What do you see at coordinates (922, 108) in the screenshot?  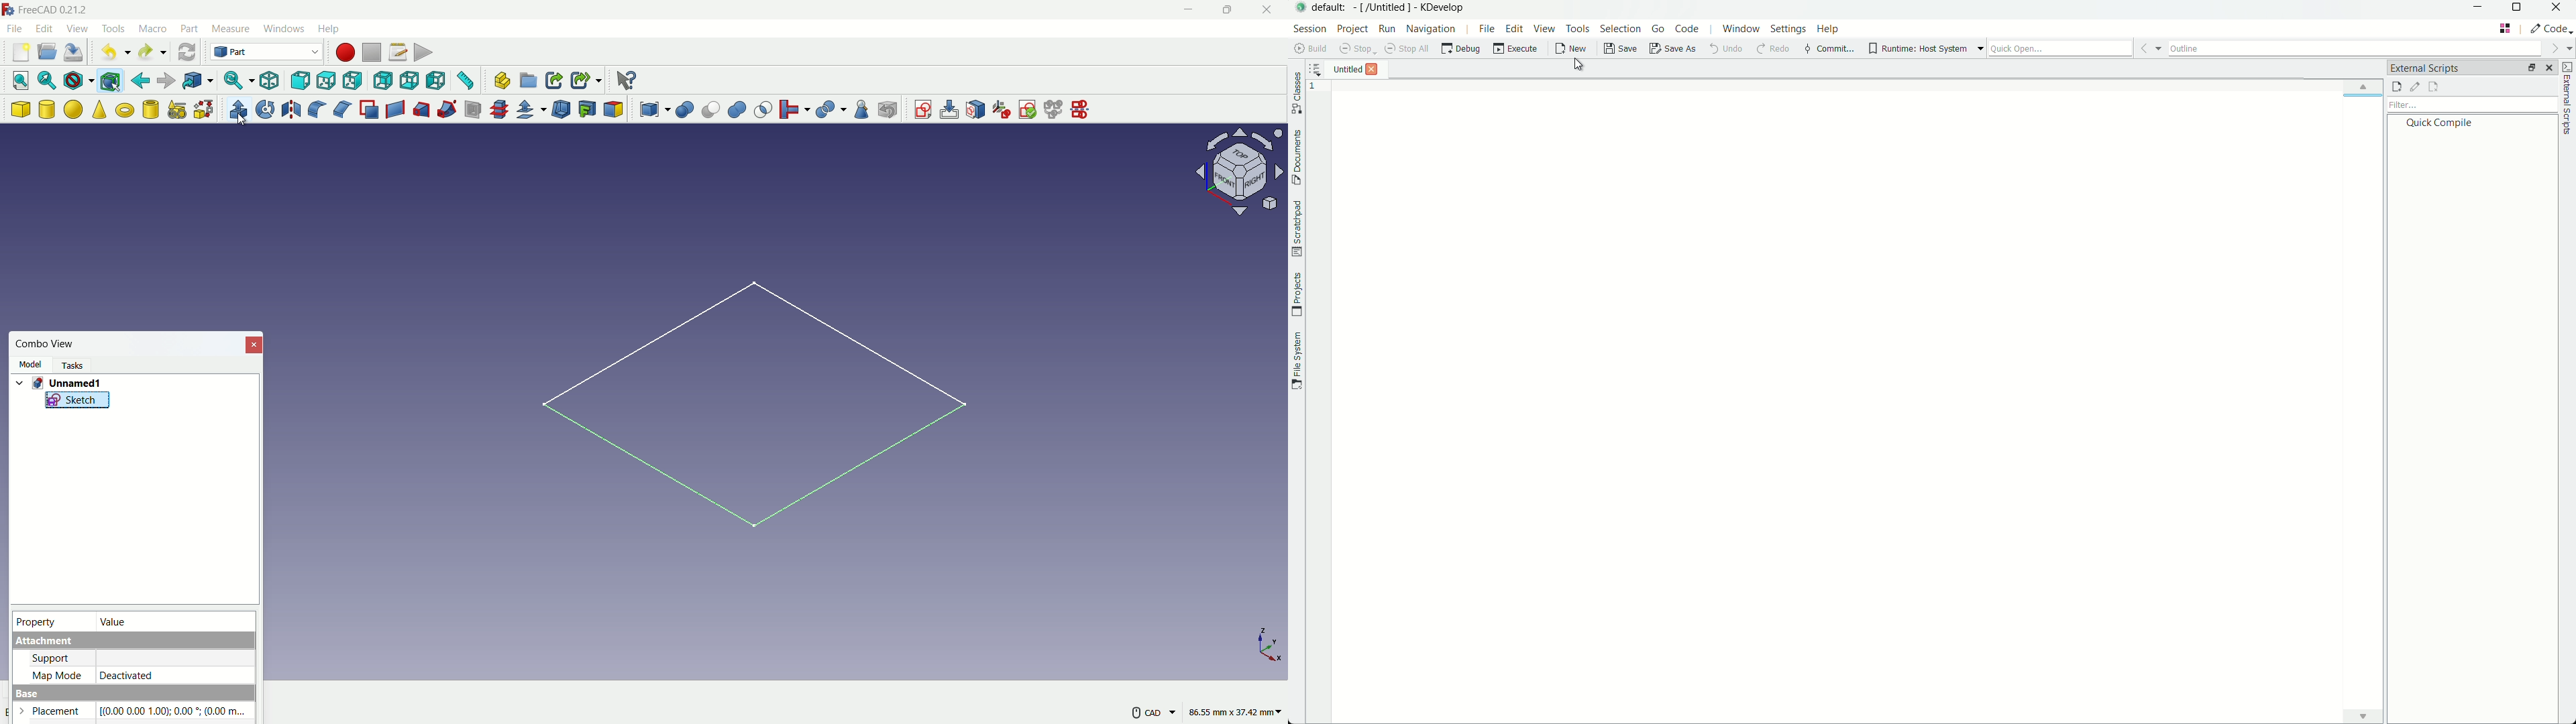 I see `create sketch` at bounding box center [922, 108].